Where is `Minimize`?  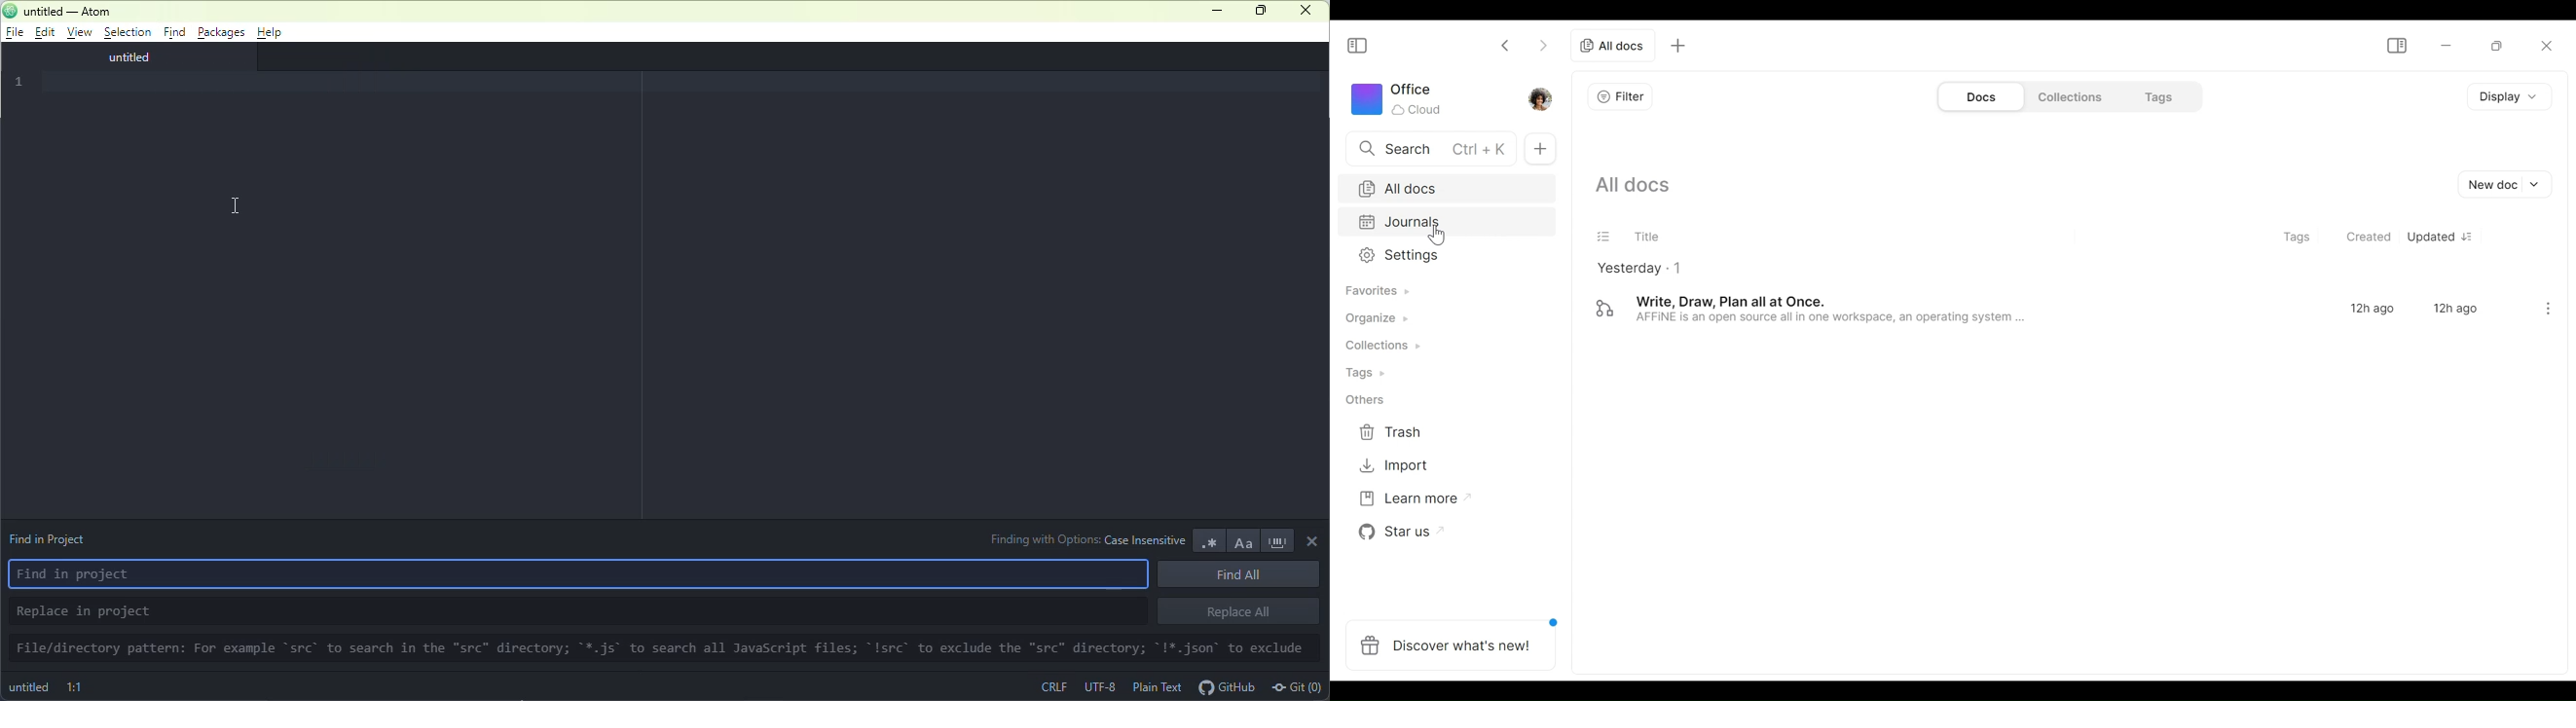 Minimize is located at coordinates (2446, 44).